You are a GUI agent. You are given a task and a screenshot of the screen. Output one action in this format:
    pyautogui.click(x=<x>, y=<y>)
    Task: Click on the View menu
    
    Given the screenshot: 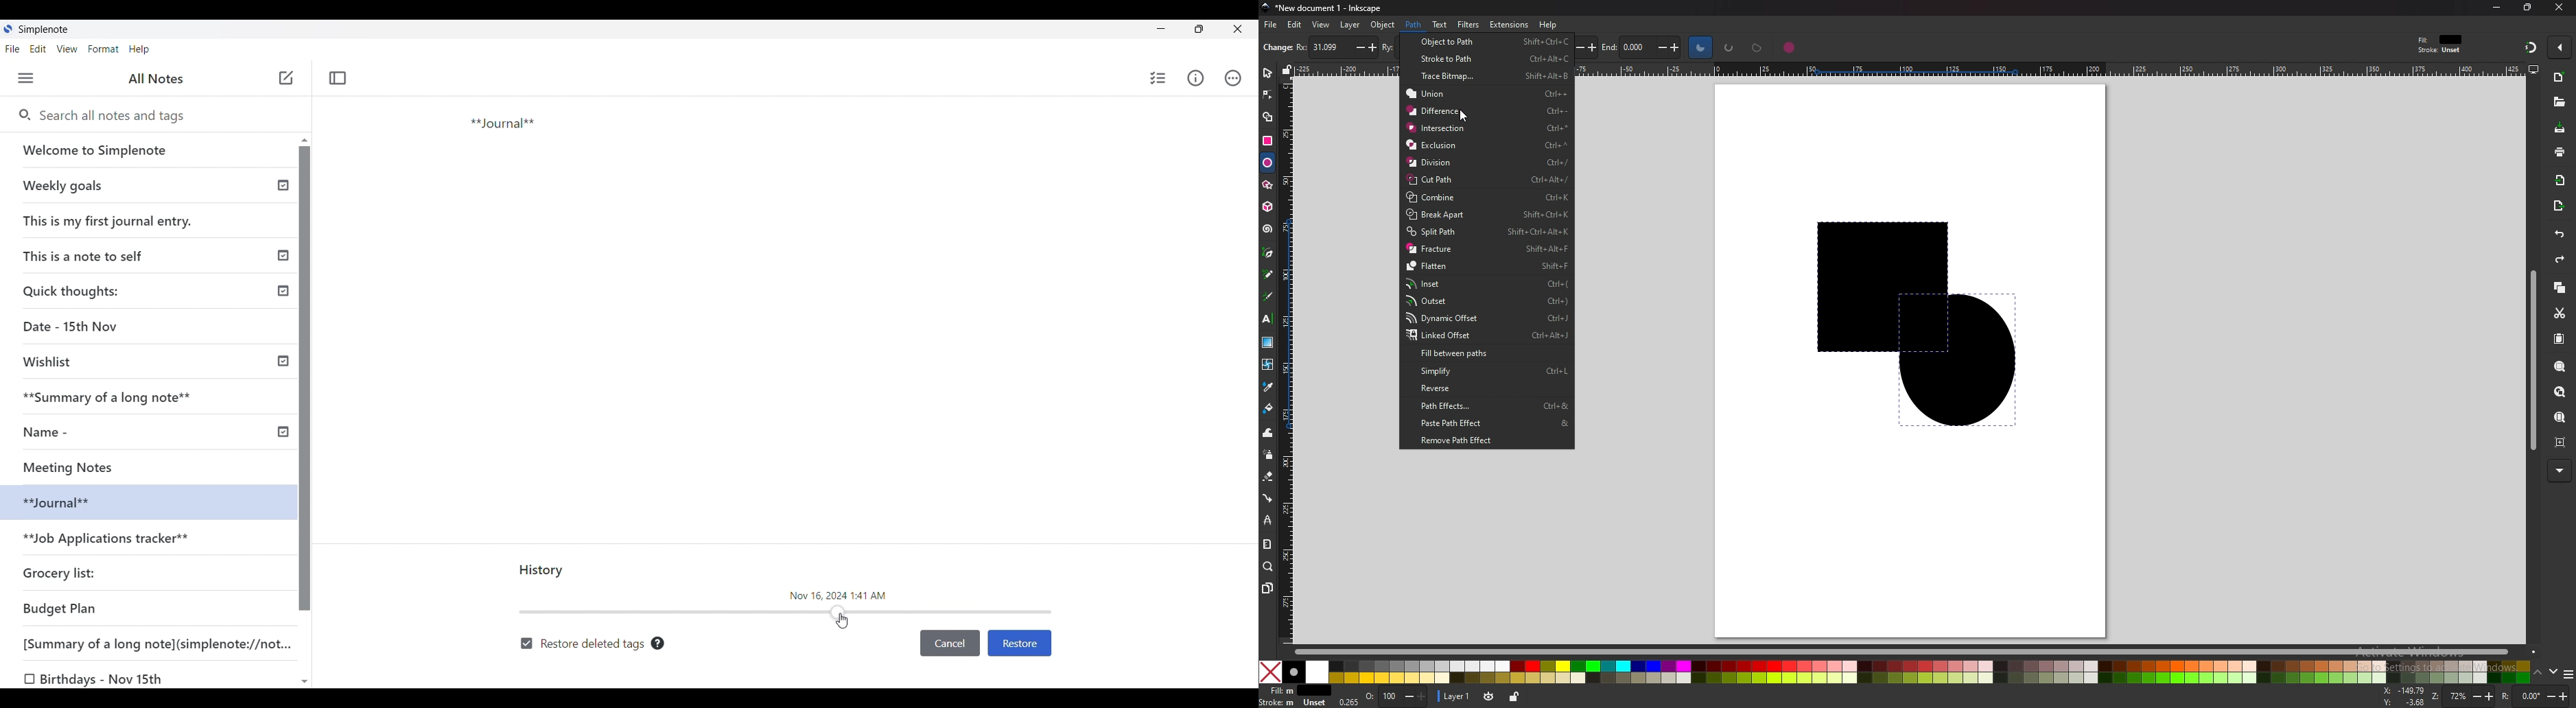 What is the action you would take?
    pyautogui.click(x=68, y=49)
    